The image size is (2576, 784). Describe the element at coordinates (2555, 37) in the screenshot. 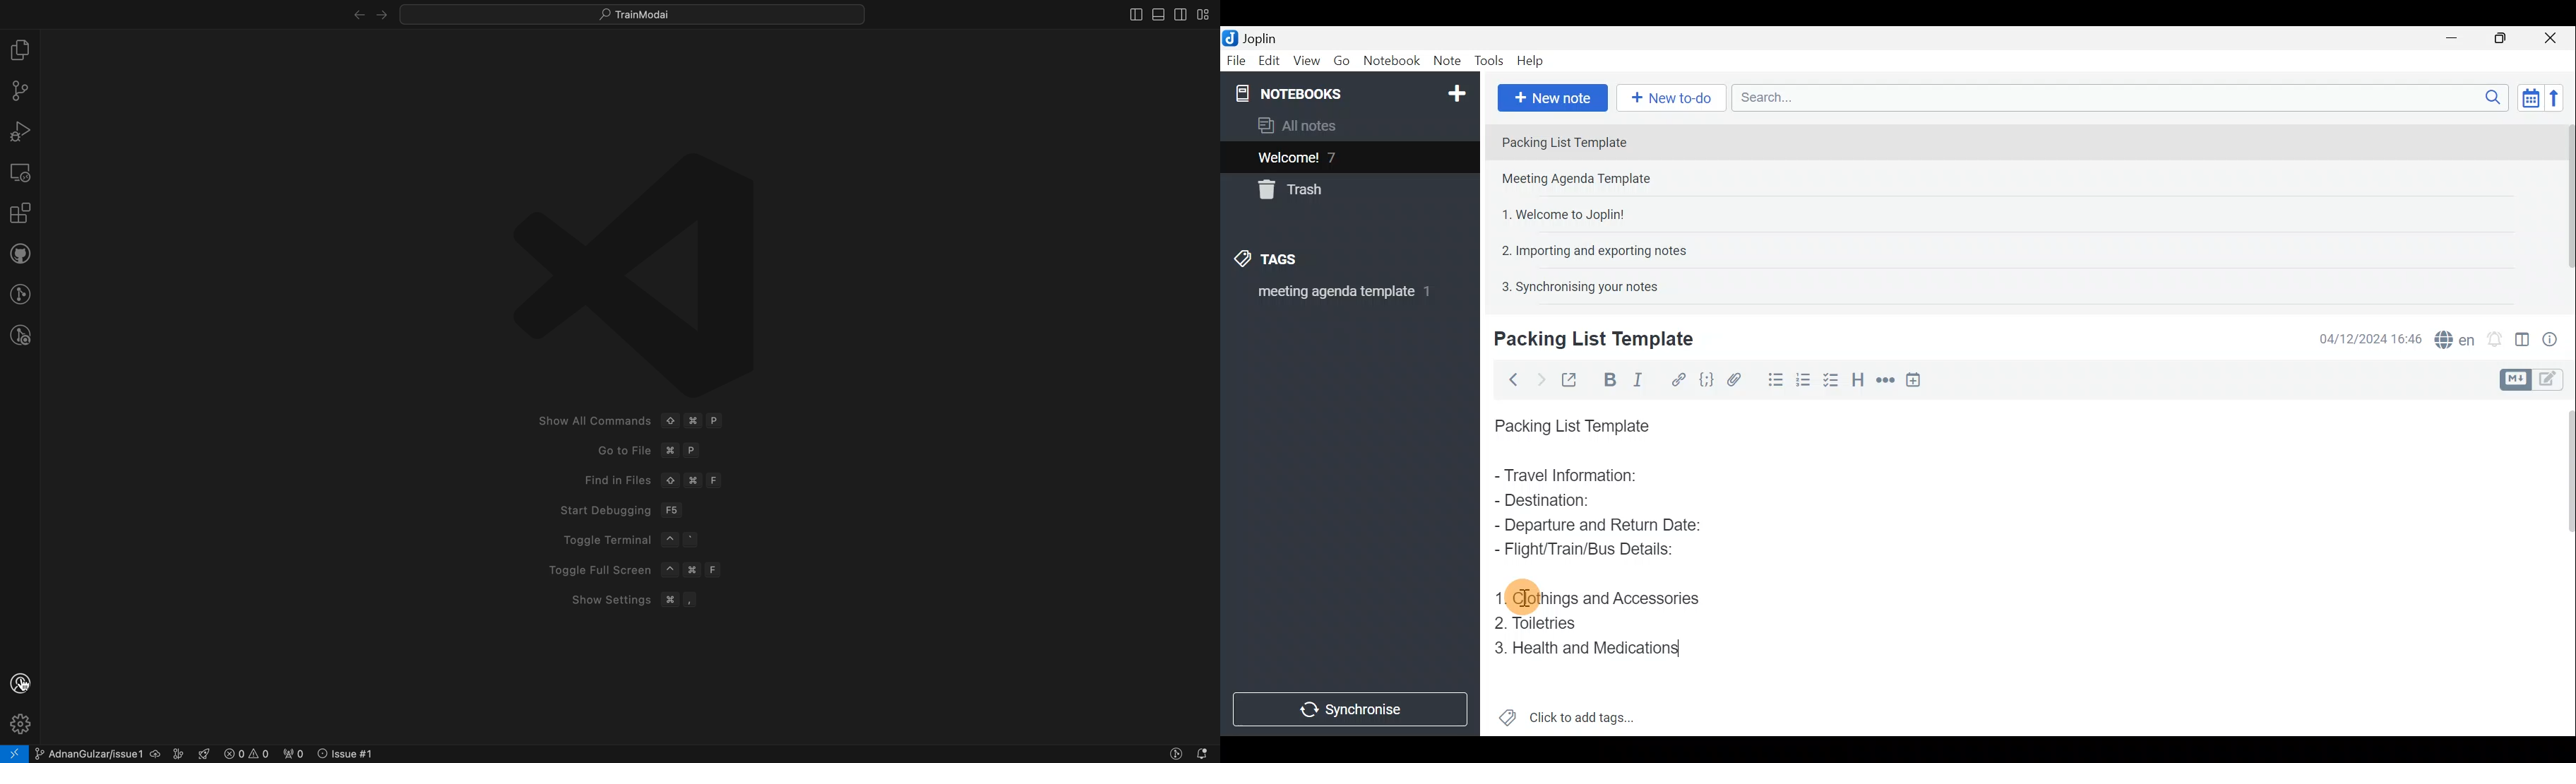

I see `Close` at that location.